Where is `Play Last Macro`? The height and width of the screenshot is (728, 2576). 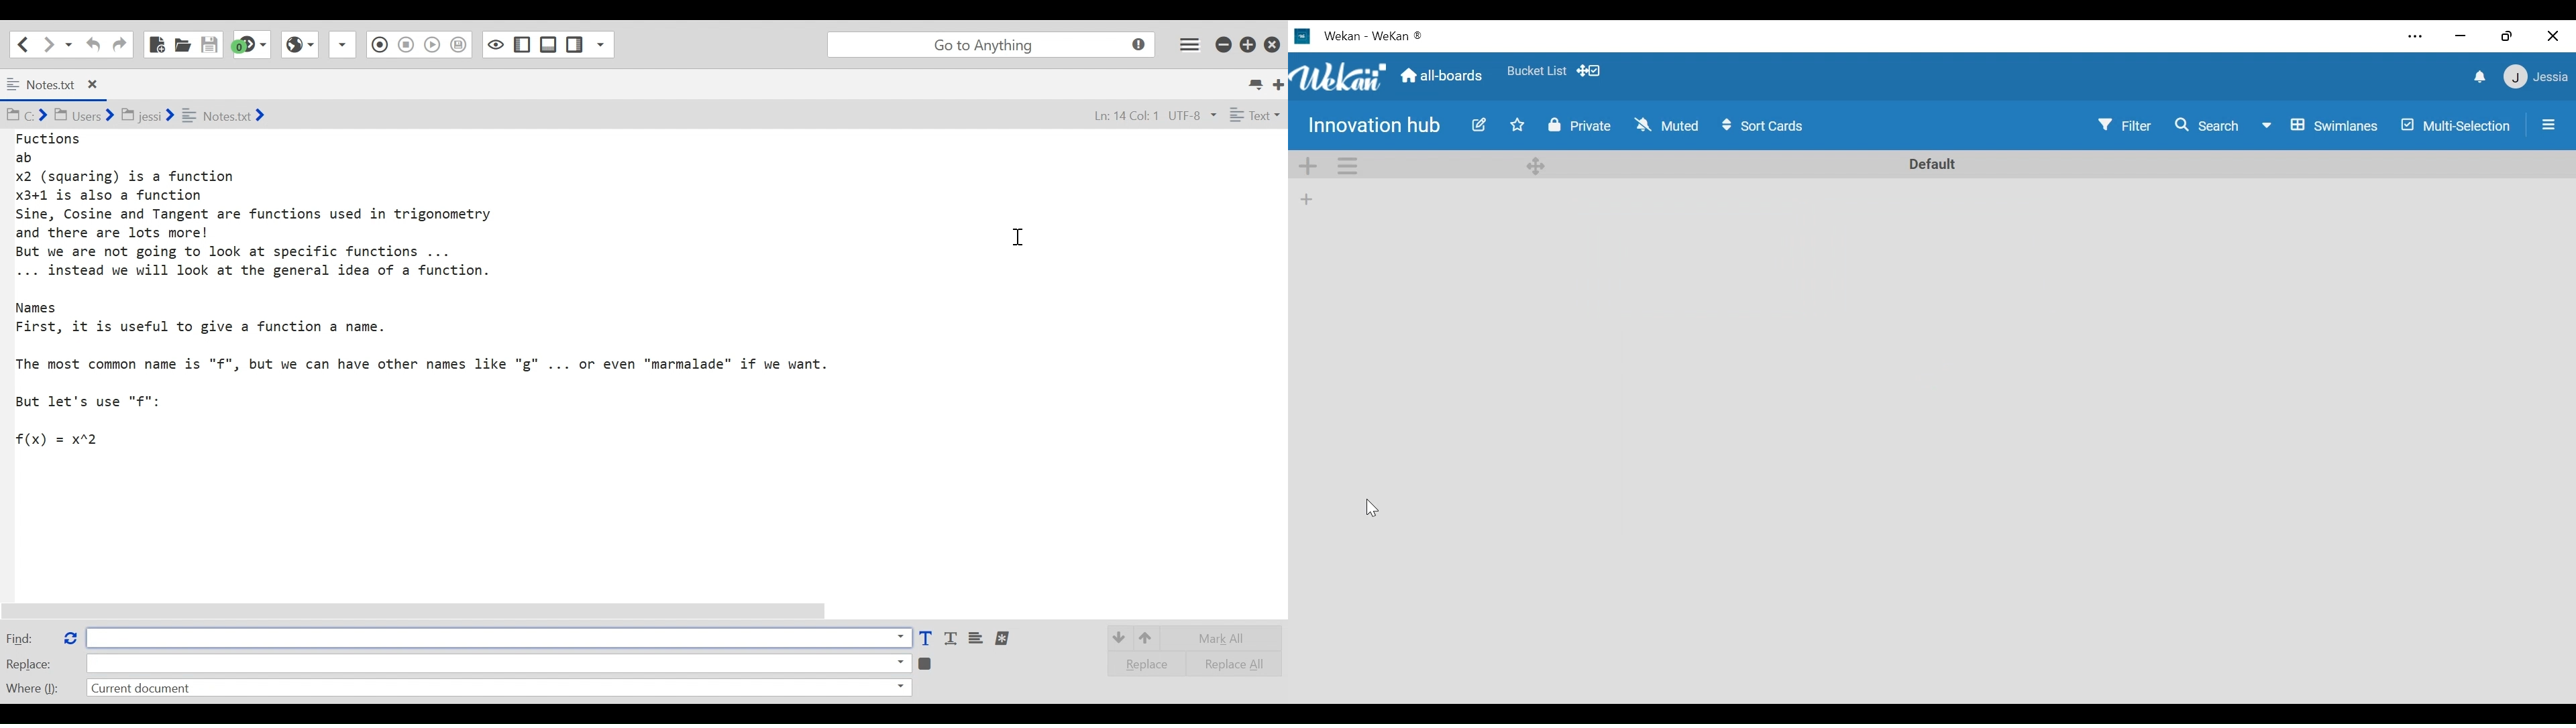 Play Last Macro is located at coordinates (299, 43).